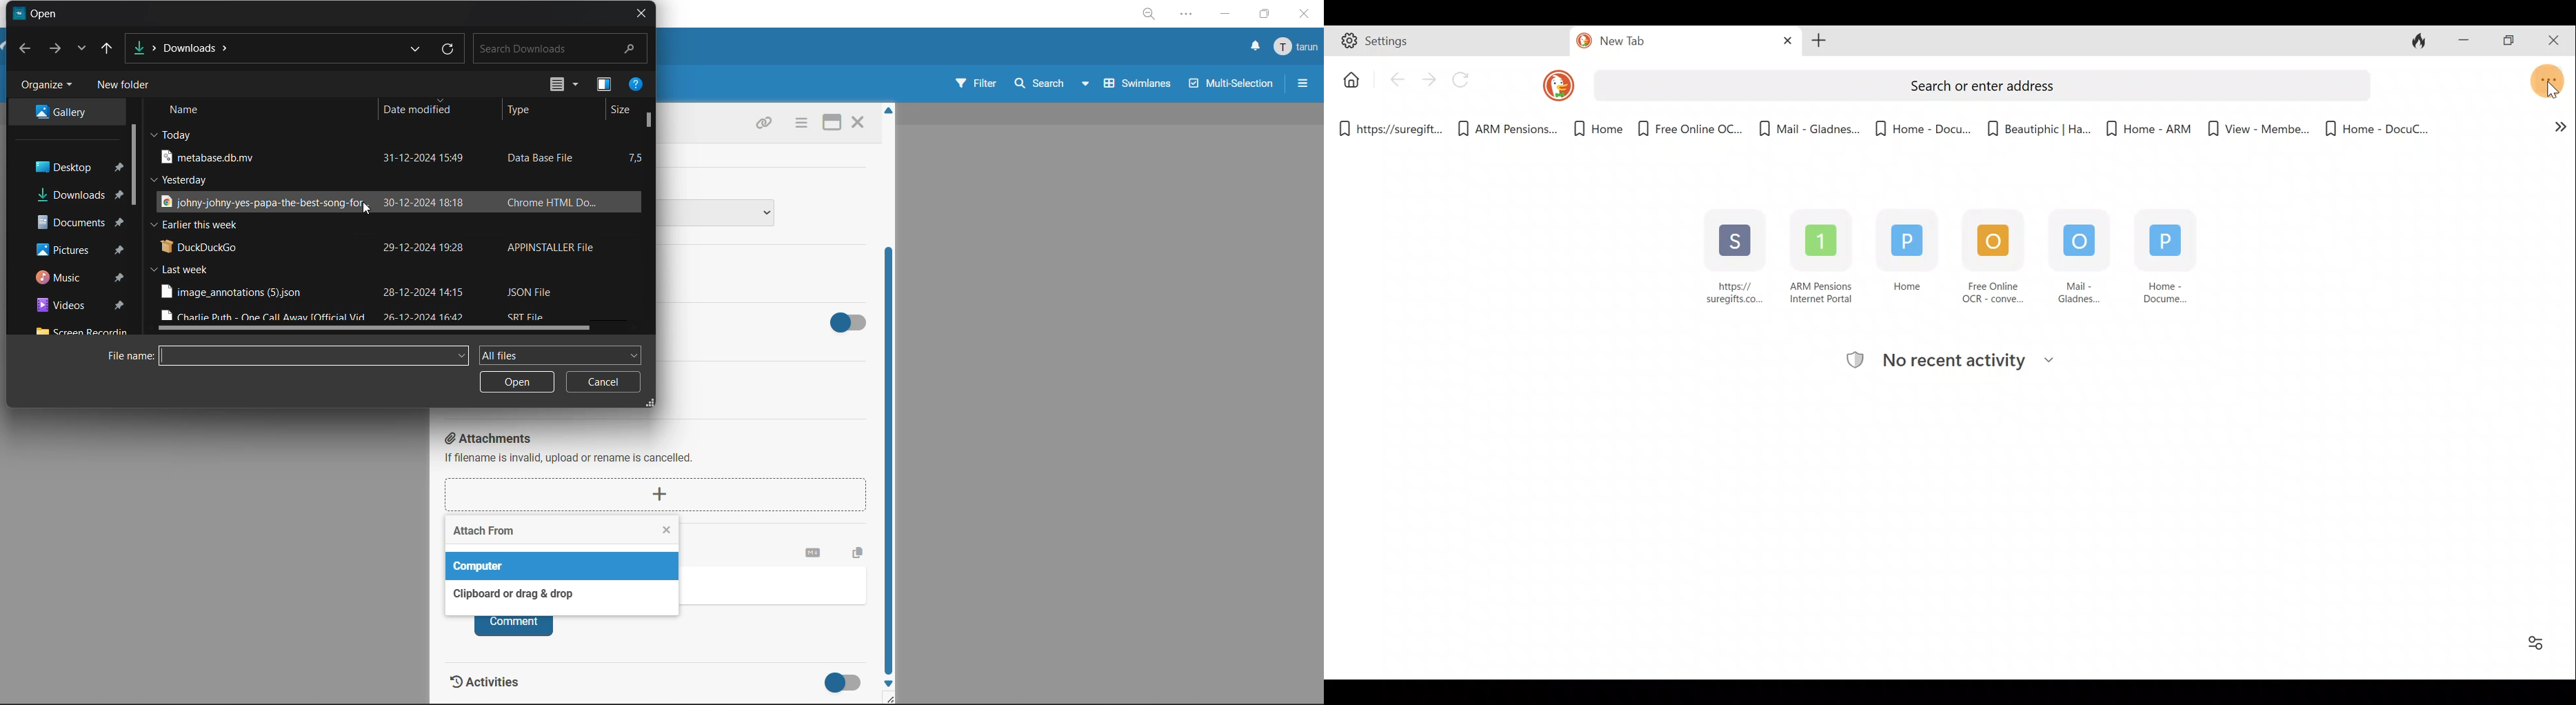  What do you see at coordinates (799, 124) in the screenshot?
I see `card actions` at bounding box center [799, 124].